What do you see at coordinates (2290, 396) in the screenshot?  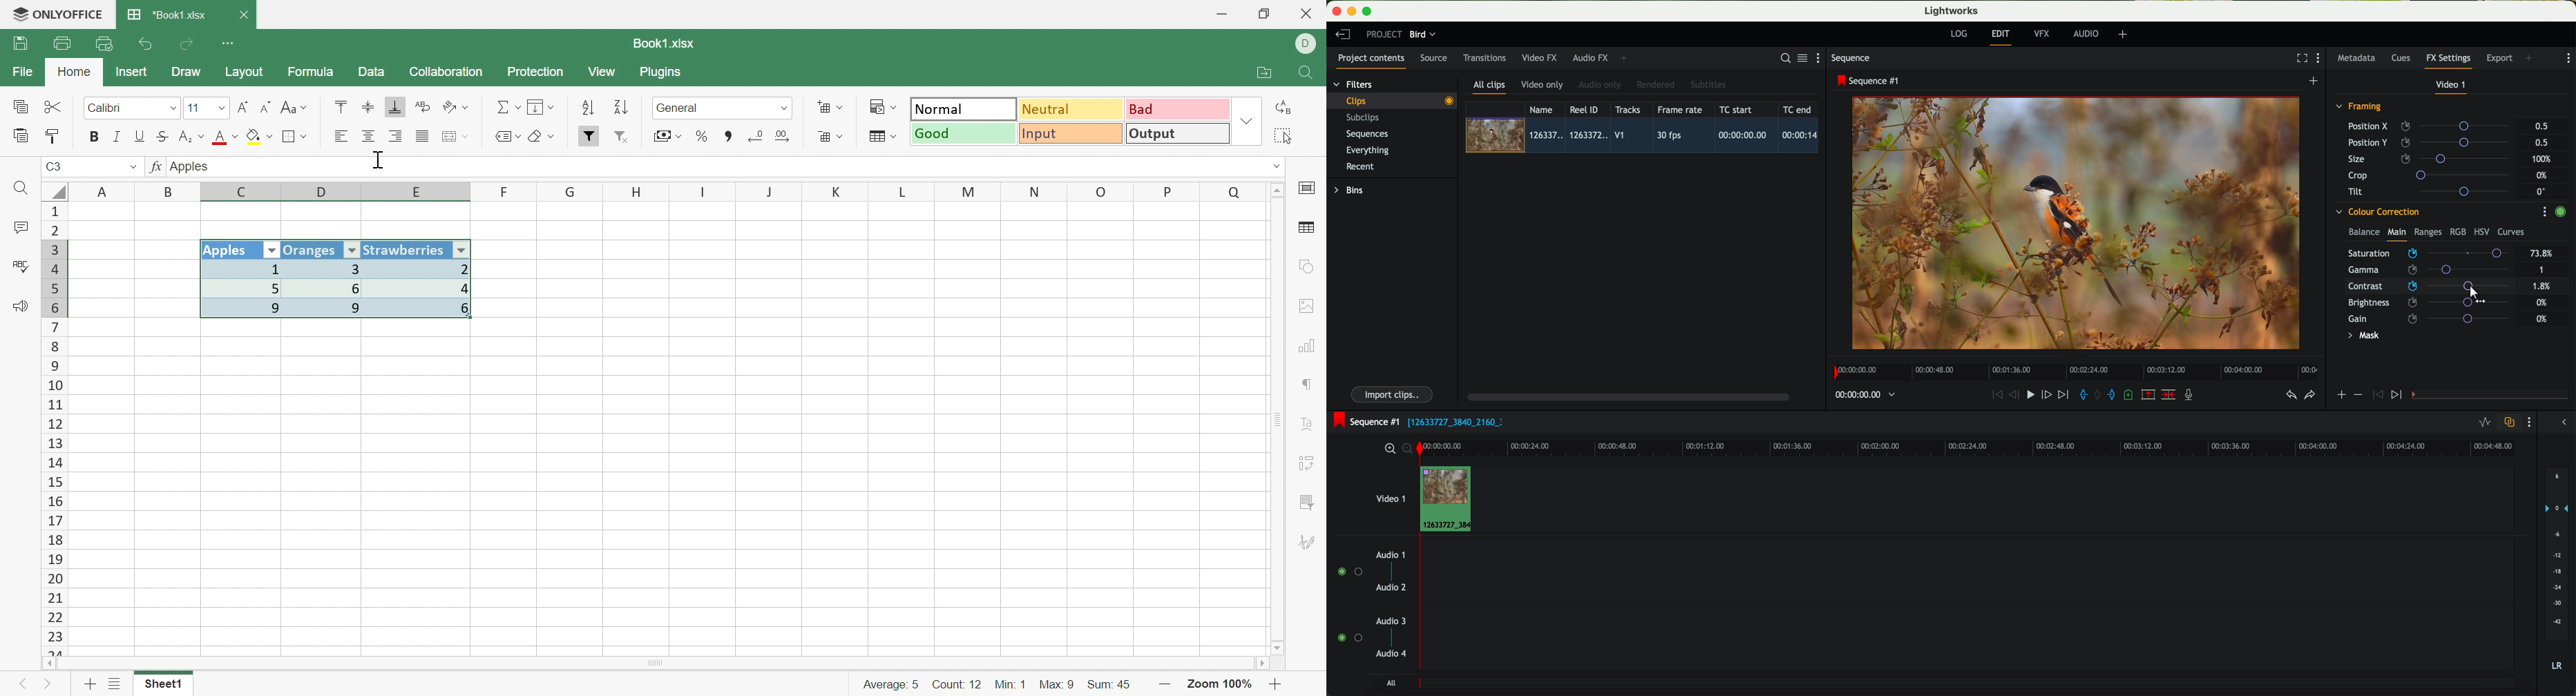 I see `undo` at bounding box center [2290, 396].